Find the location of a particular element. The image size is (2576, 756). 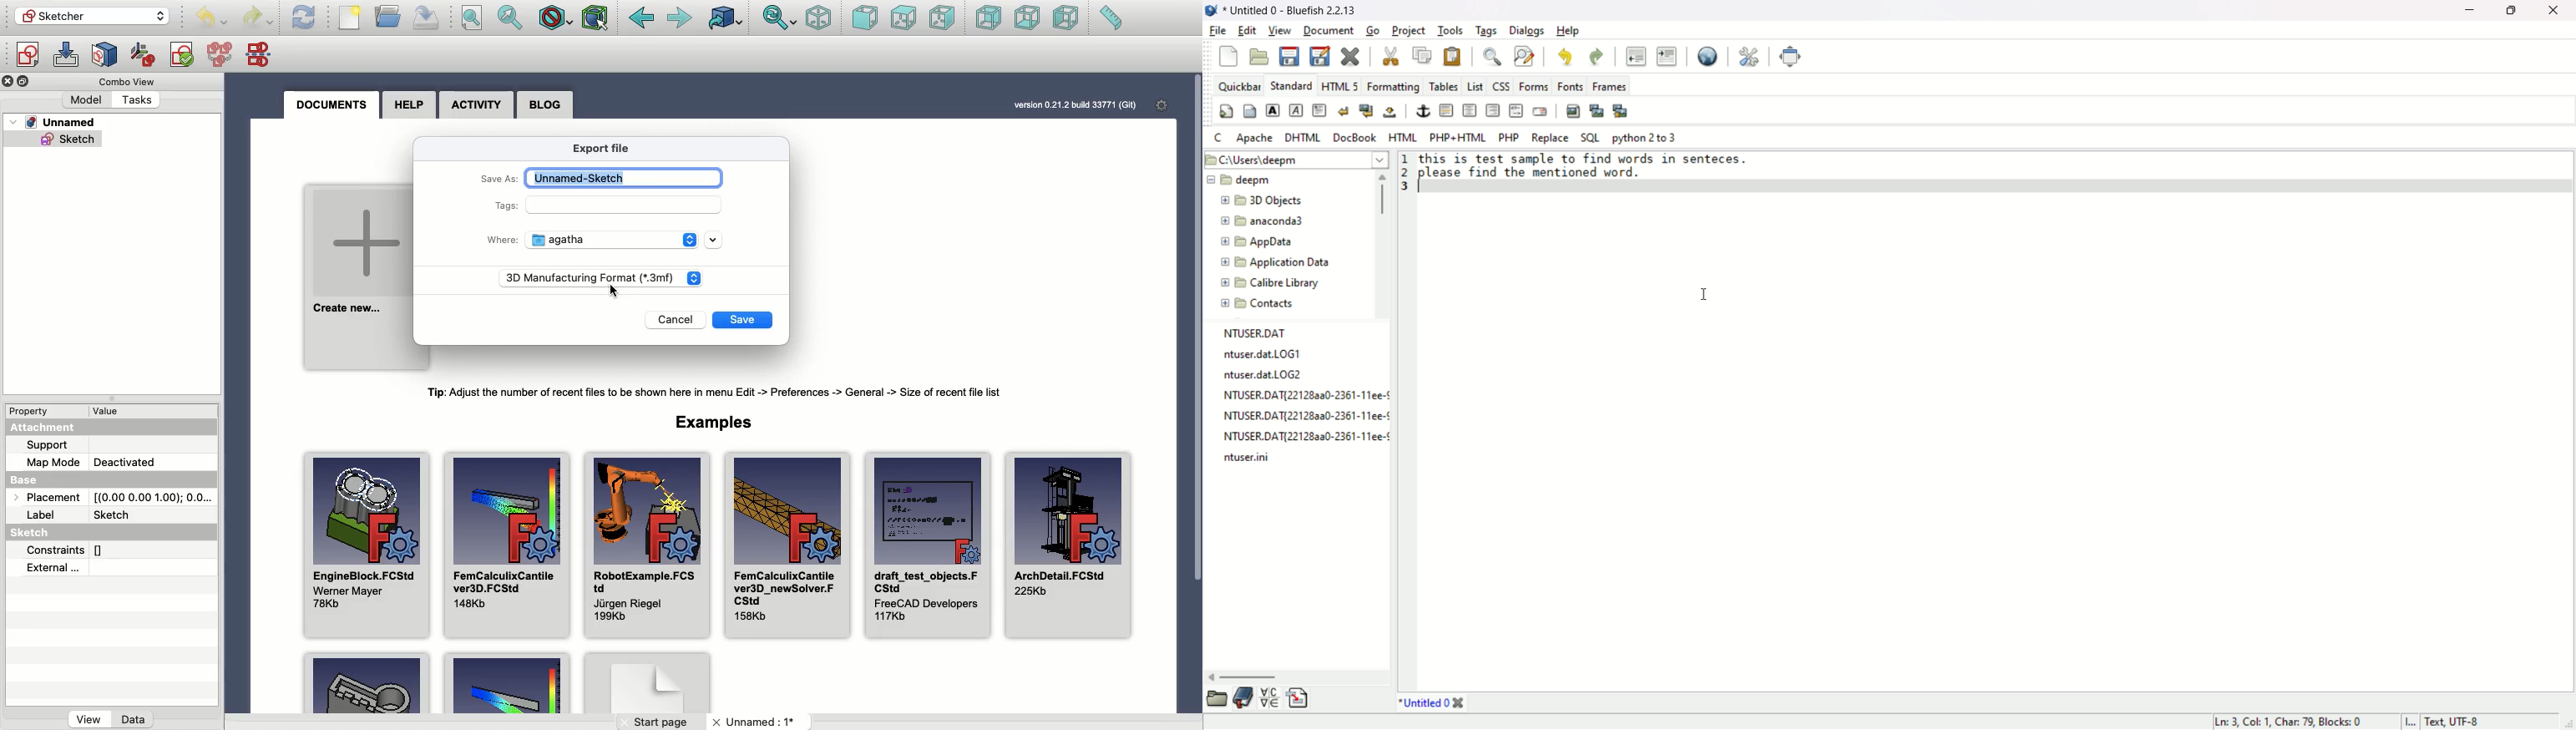

formatting is located at coordinates (1394, 86).